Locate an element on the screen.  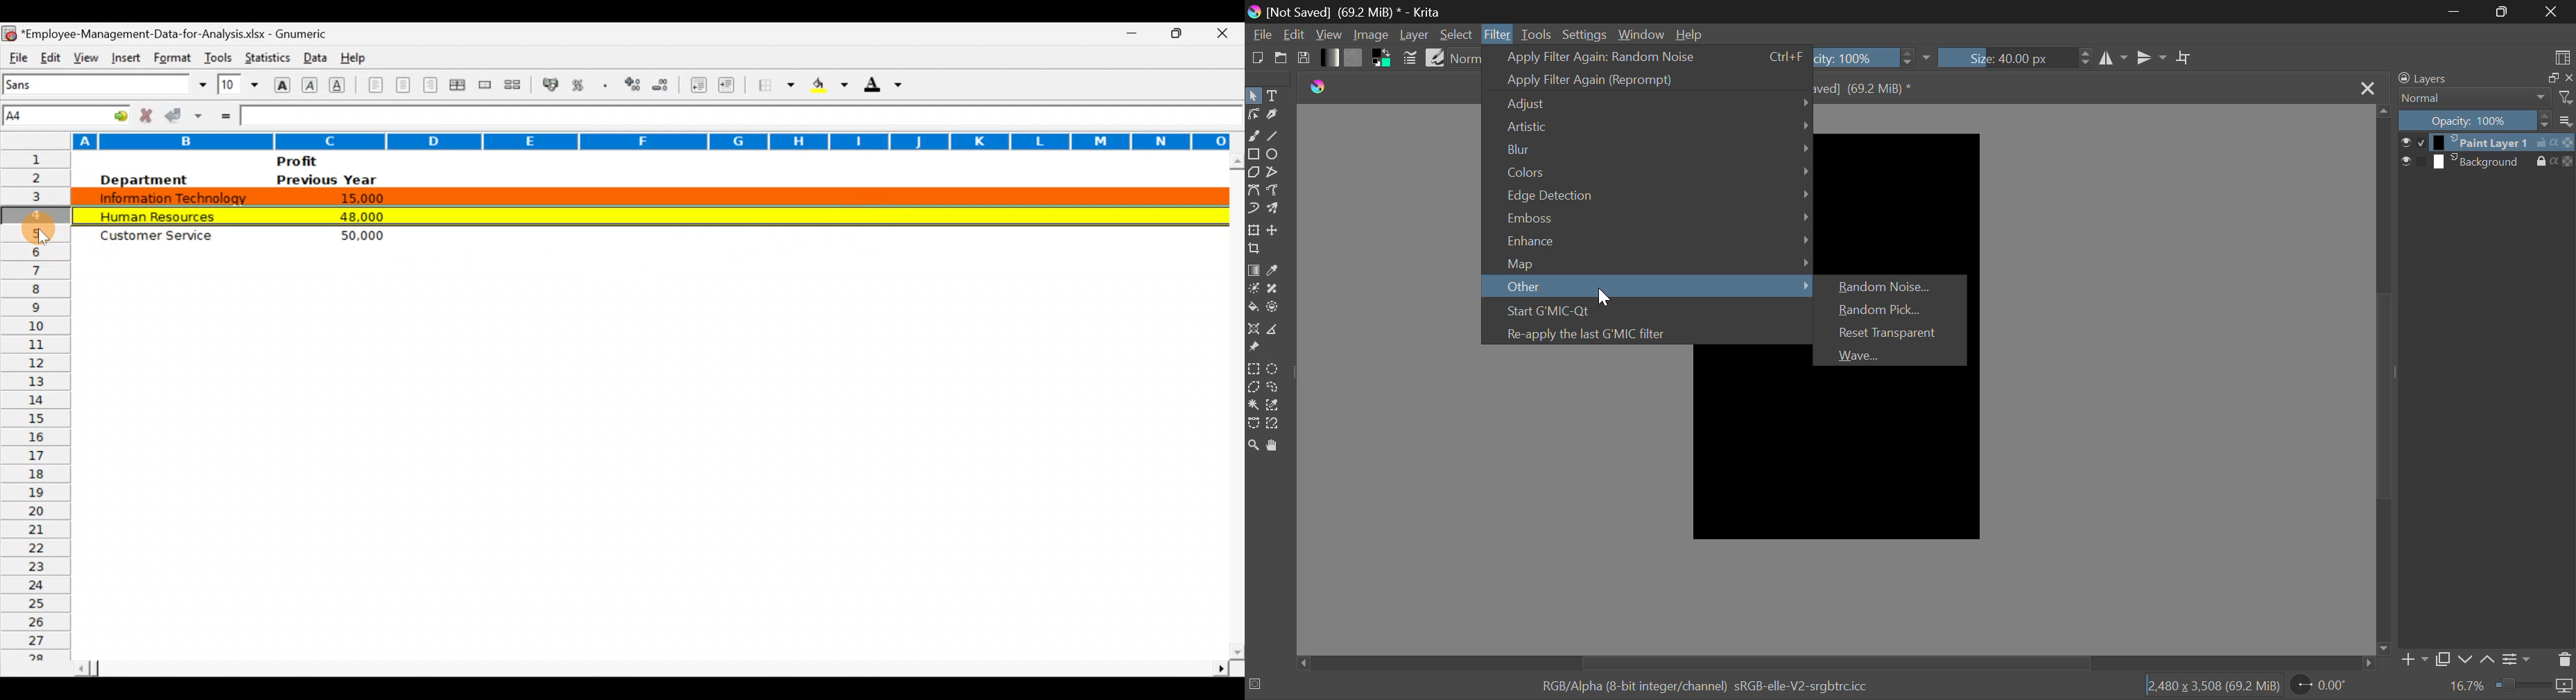
Save is located at coordinates (1304, 59).